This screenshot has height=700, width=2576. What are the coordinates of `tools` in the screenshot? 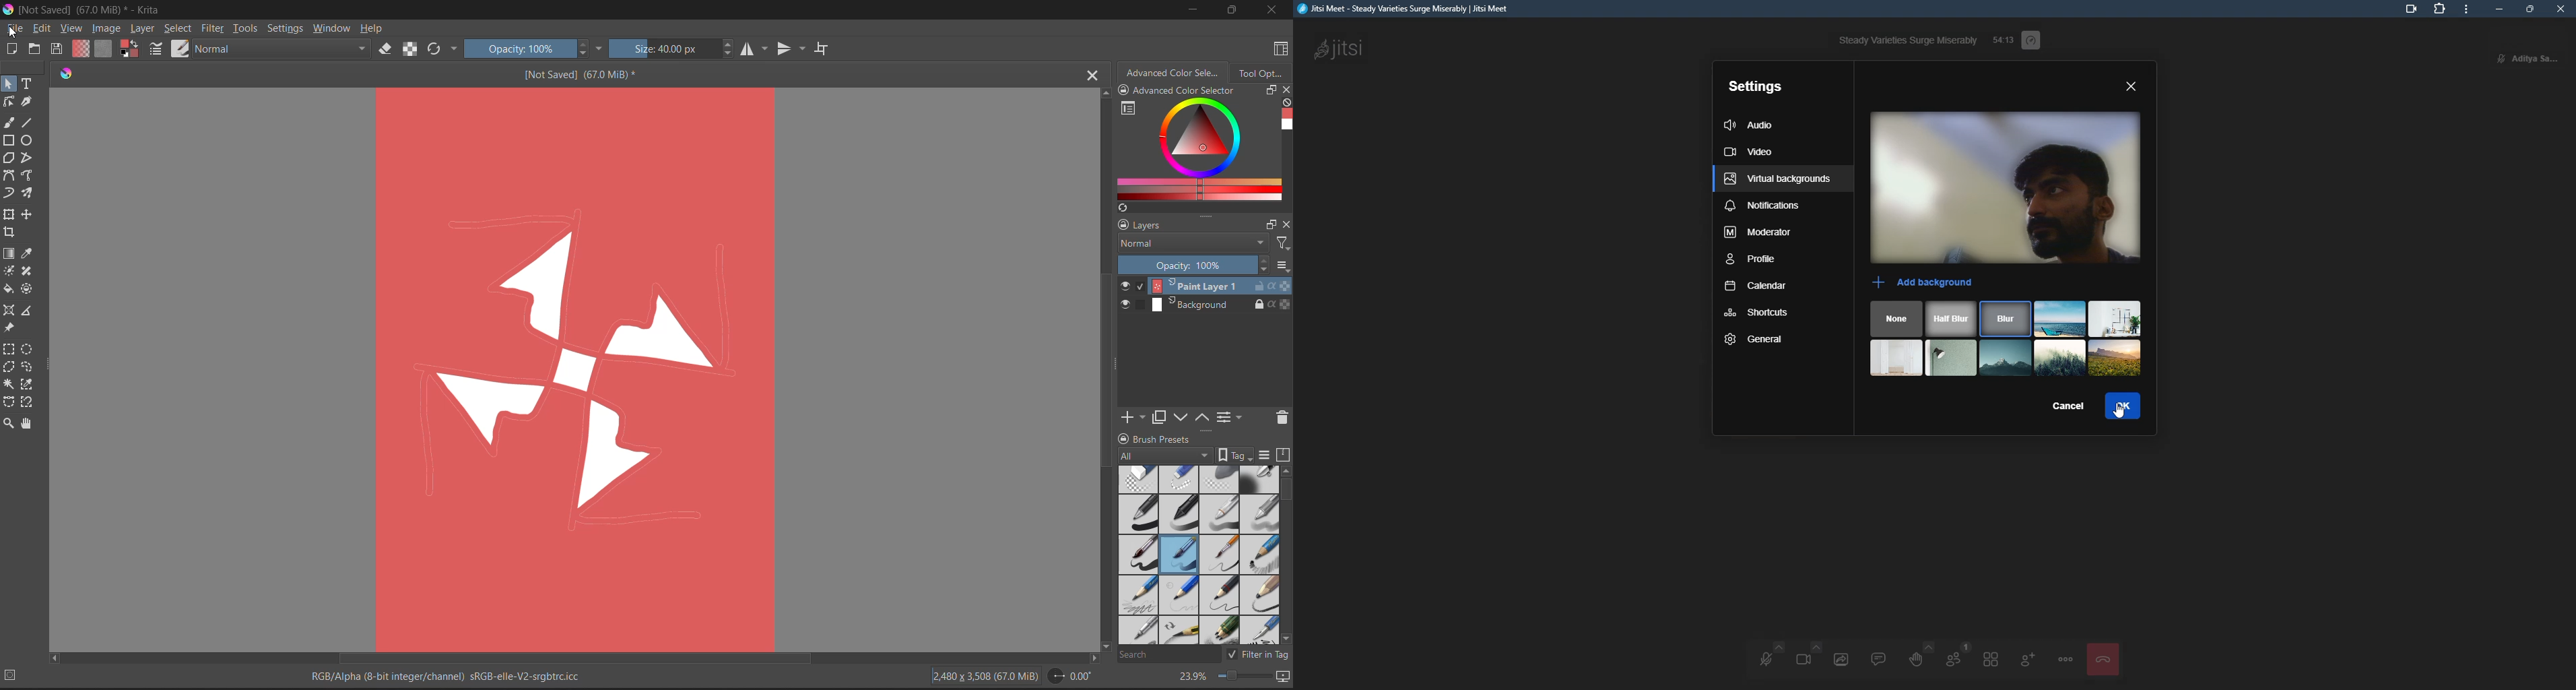 It's located at (8, 422).